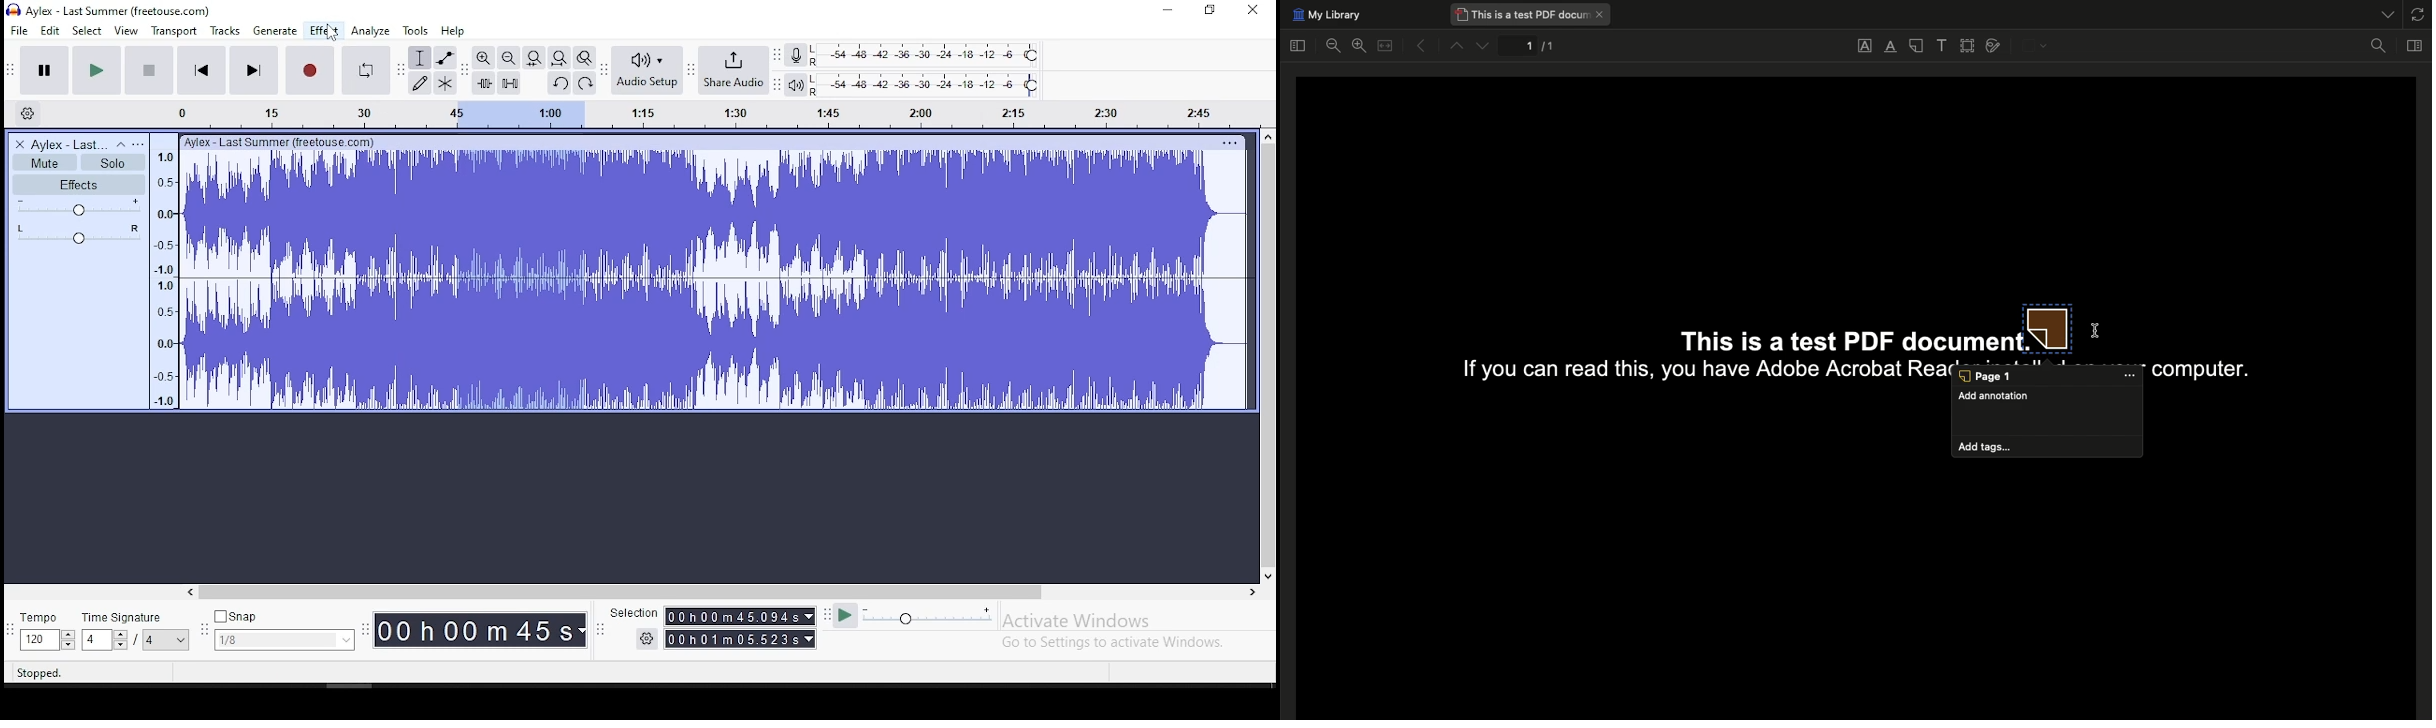 The width and height of the screenshot is (2436, 728). I want to click on close window, so click(1253, 11).